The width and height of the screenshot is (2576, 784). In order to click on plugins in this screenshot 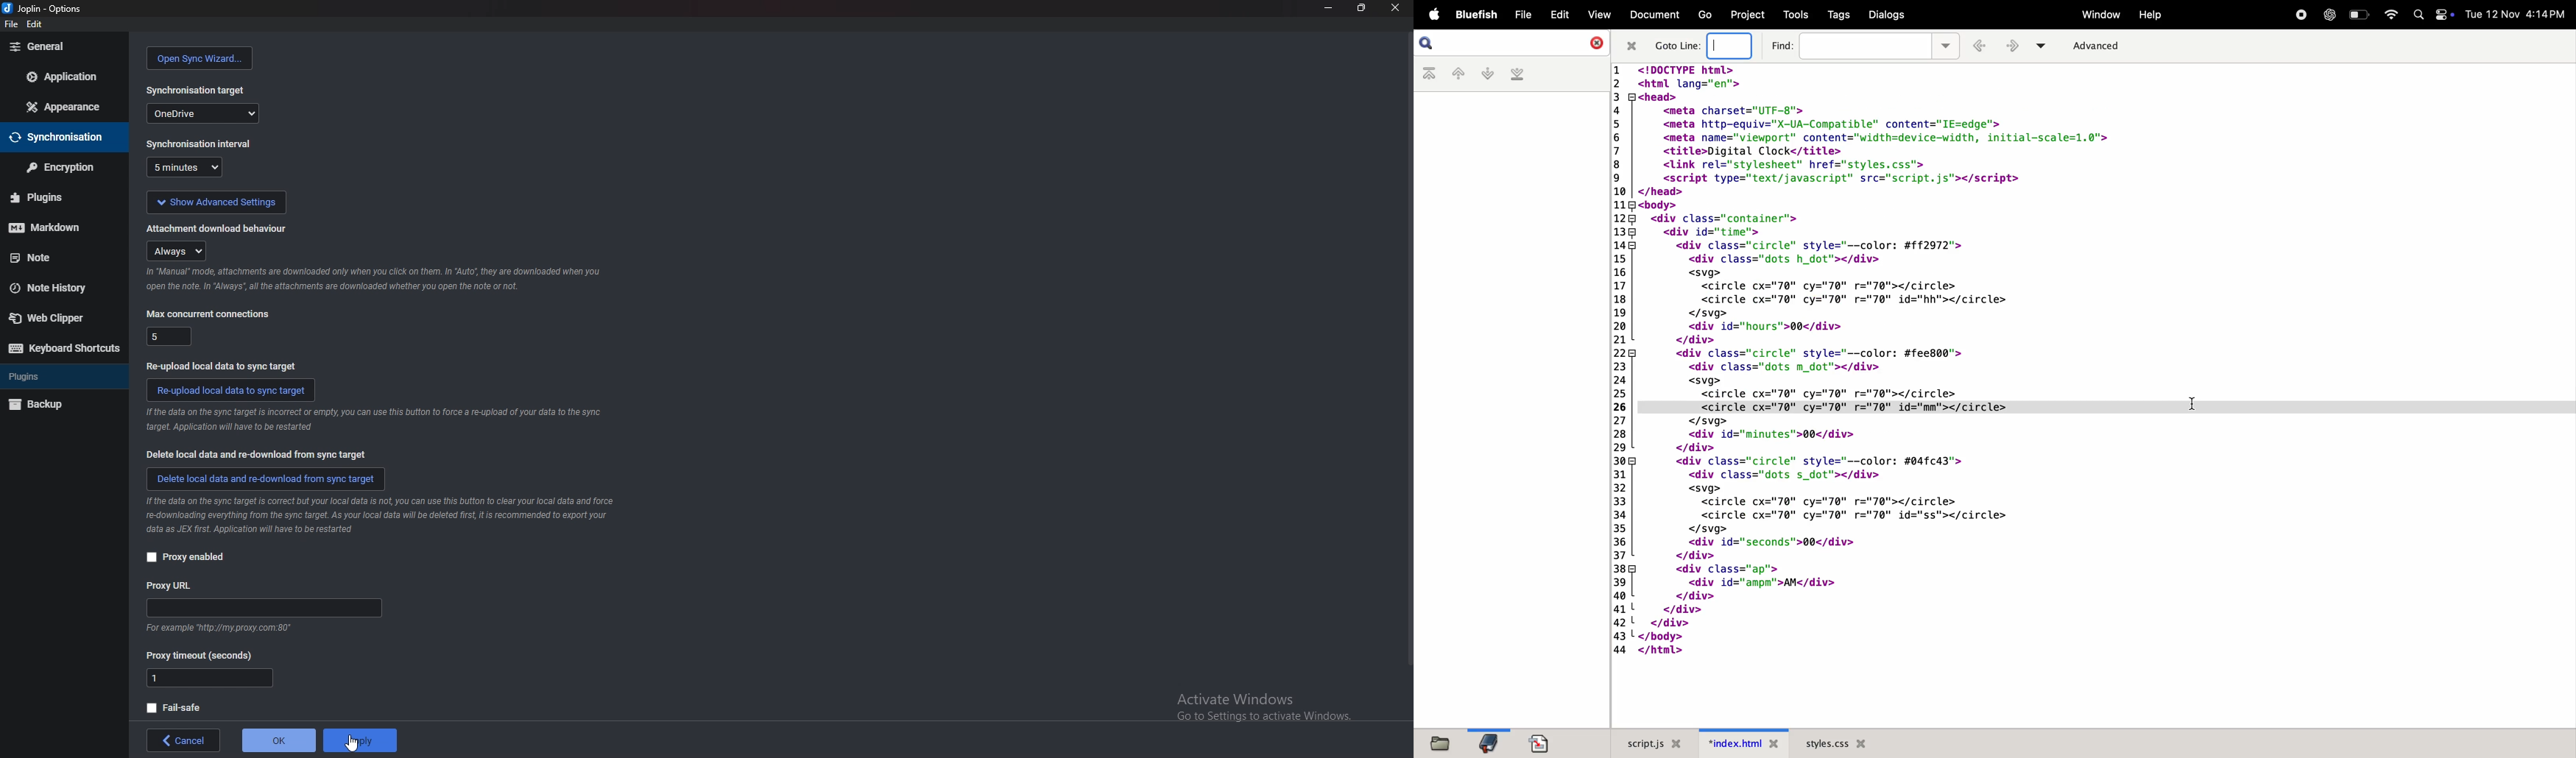, I will do `click(54, 377)`.